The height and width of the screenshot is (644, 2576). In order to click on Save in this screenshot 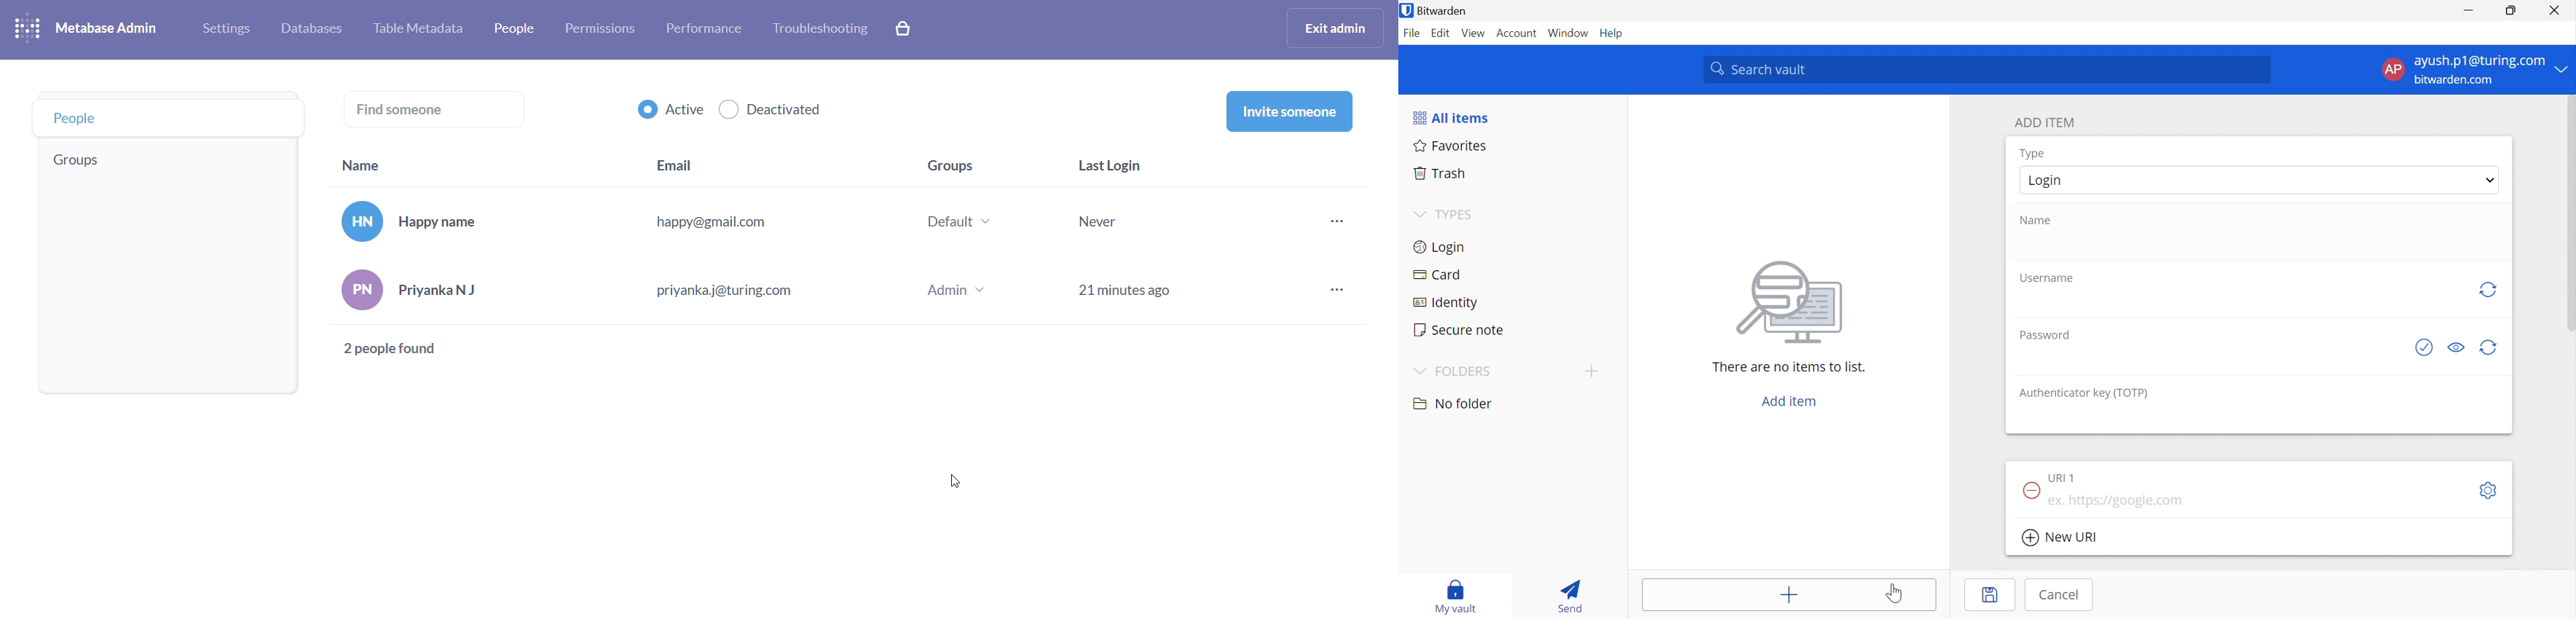, I will do `click(1982, 597)`.